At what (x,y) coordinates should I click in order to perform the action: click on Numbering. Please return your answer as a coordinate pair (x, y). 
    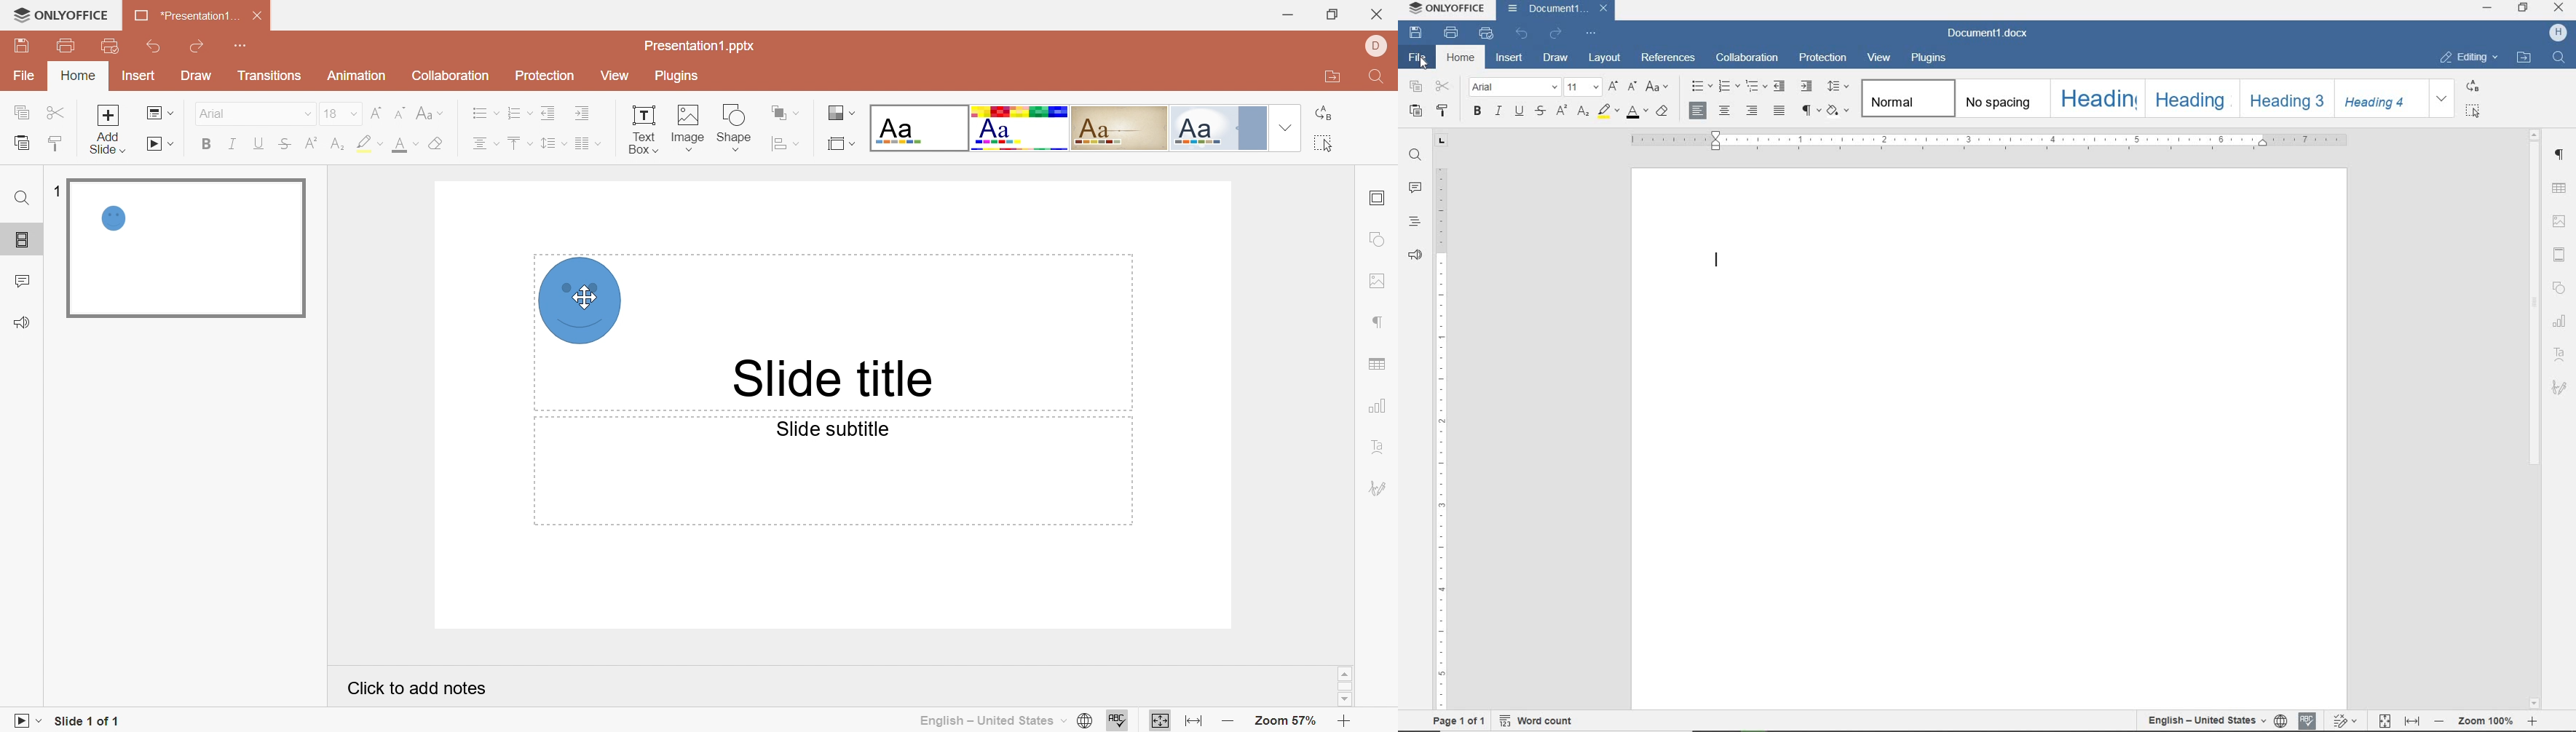
    Looking at the image, I should click on (521, 114).